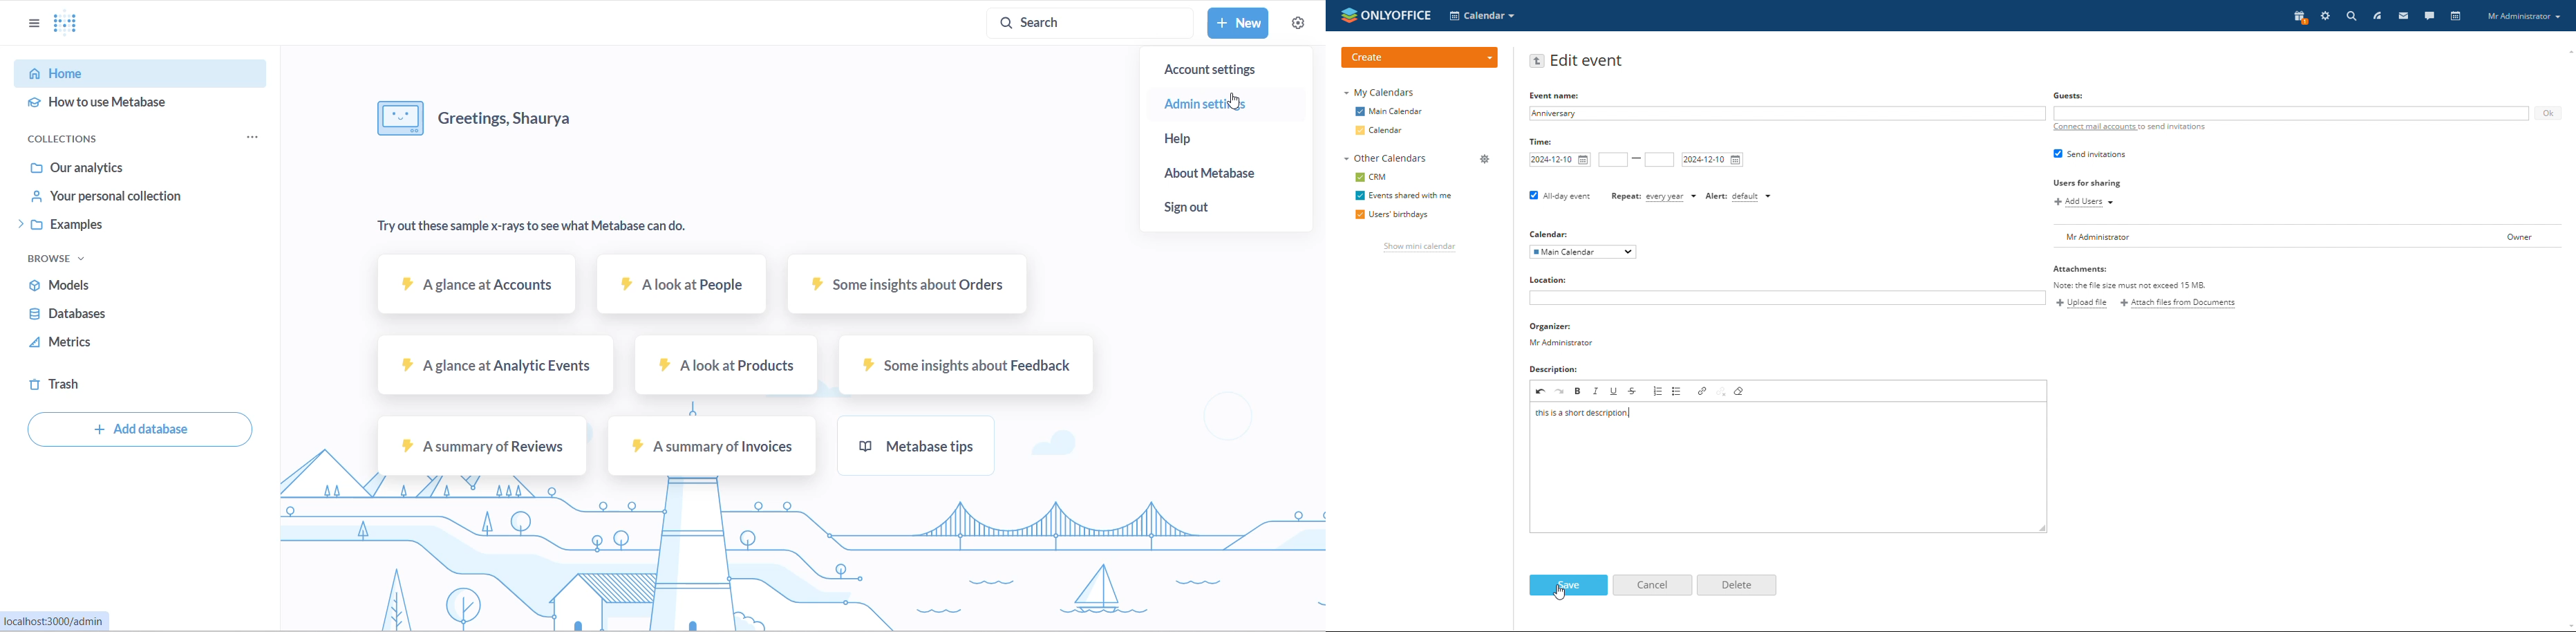 Image resolution: width=2576 pixels, height=644 pixels. Describe the element at coordinates (140, 431) in the screenshot. I see `add database` at that location.